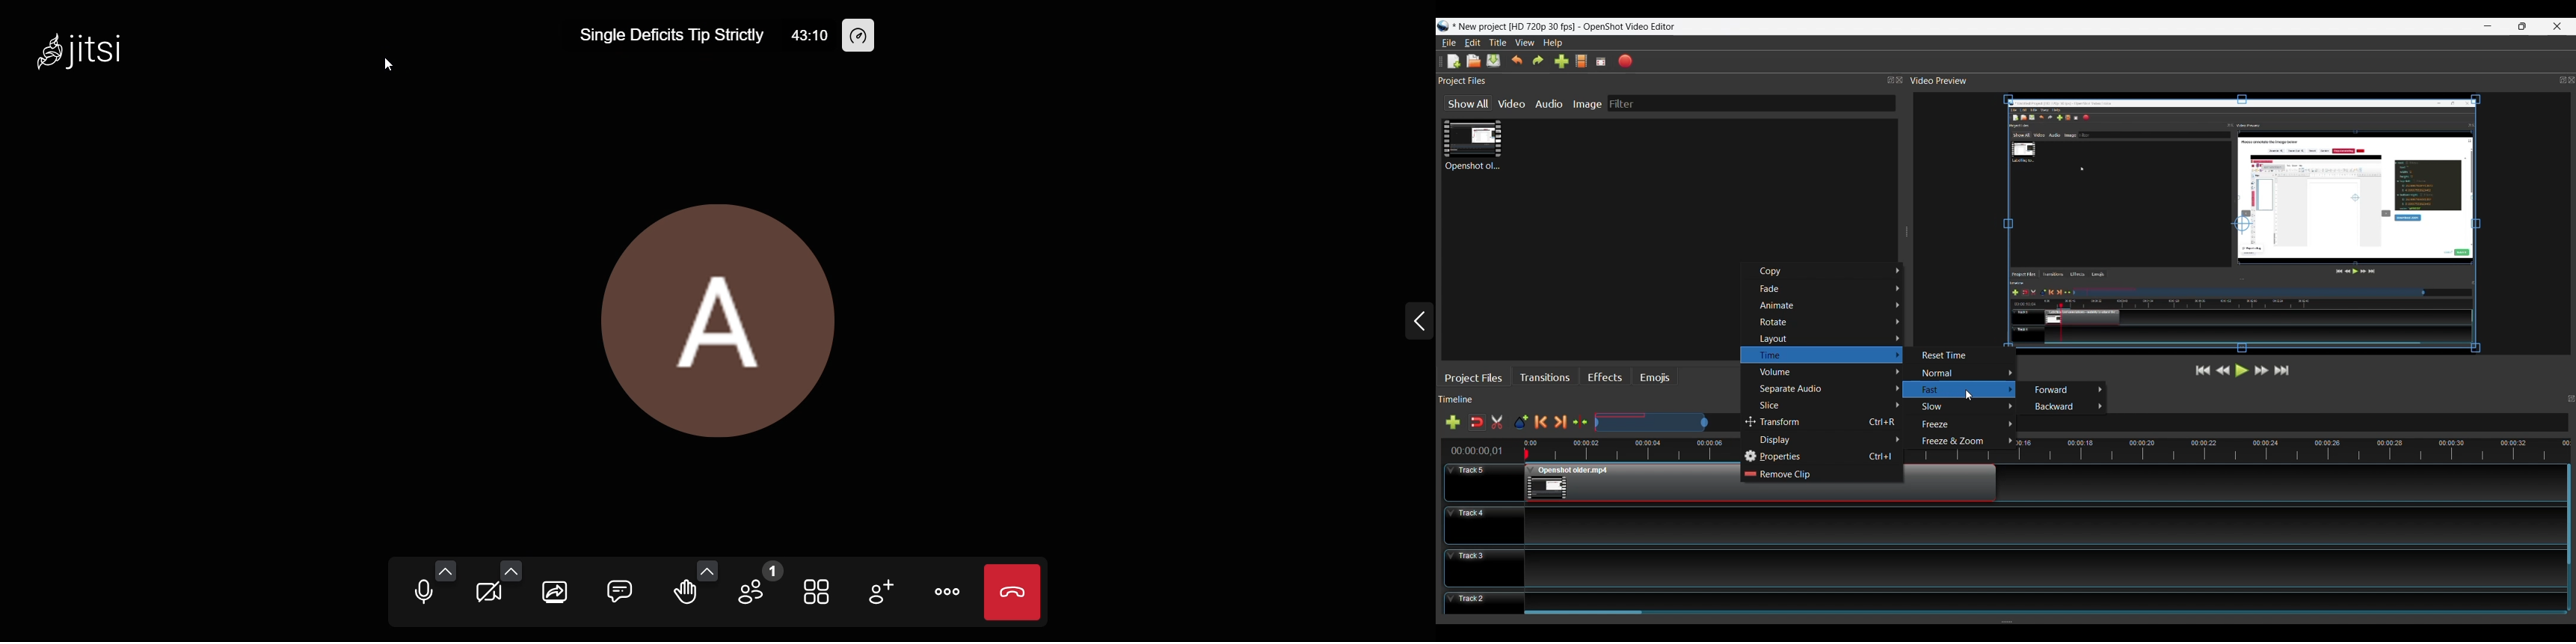 The height and width of the screenshot is (644, 2576). I want to click on Vertical Scroll bar, so click(2569, 515).